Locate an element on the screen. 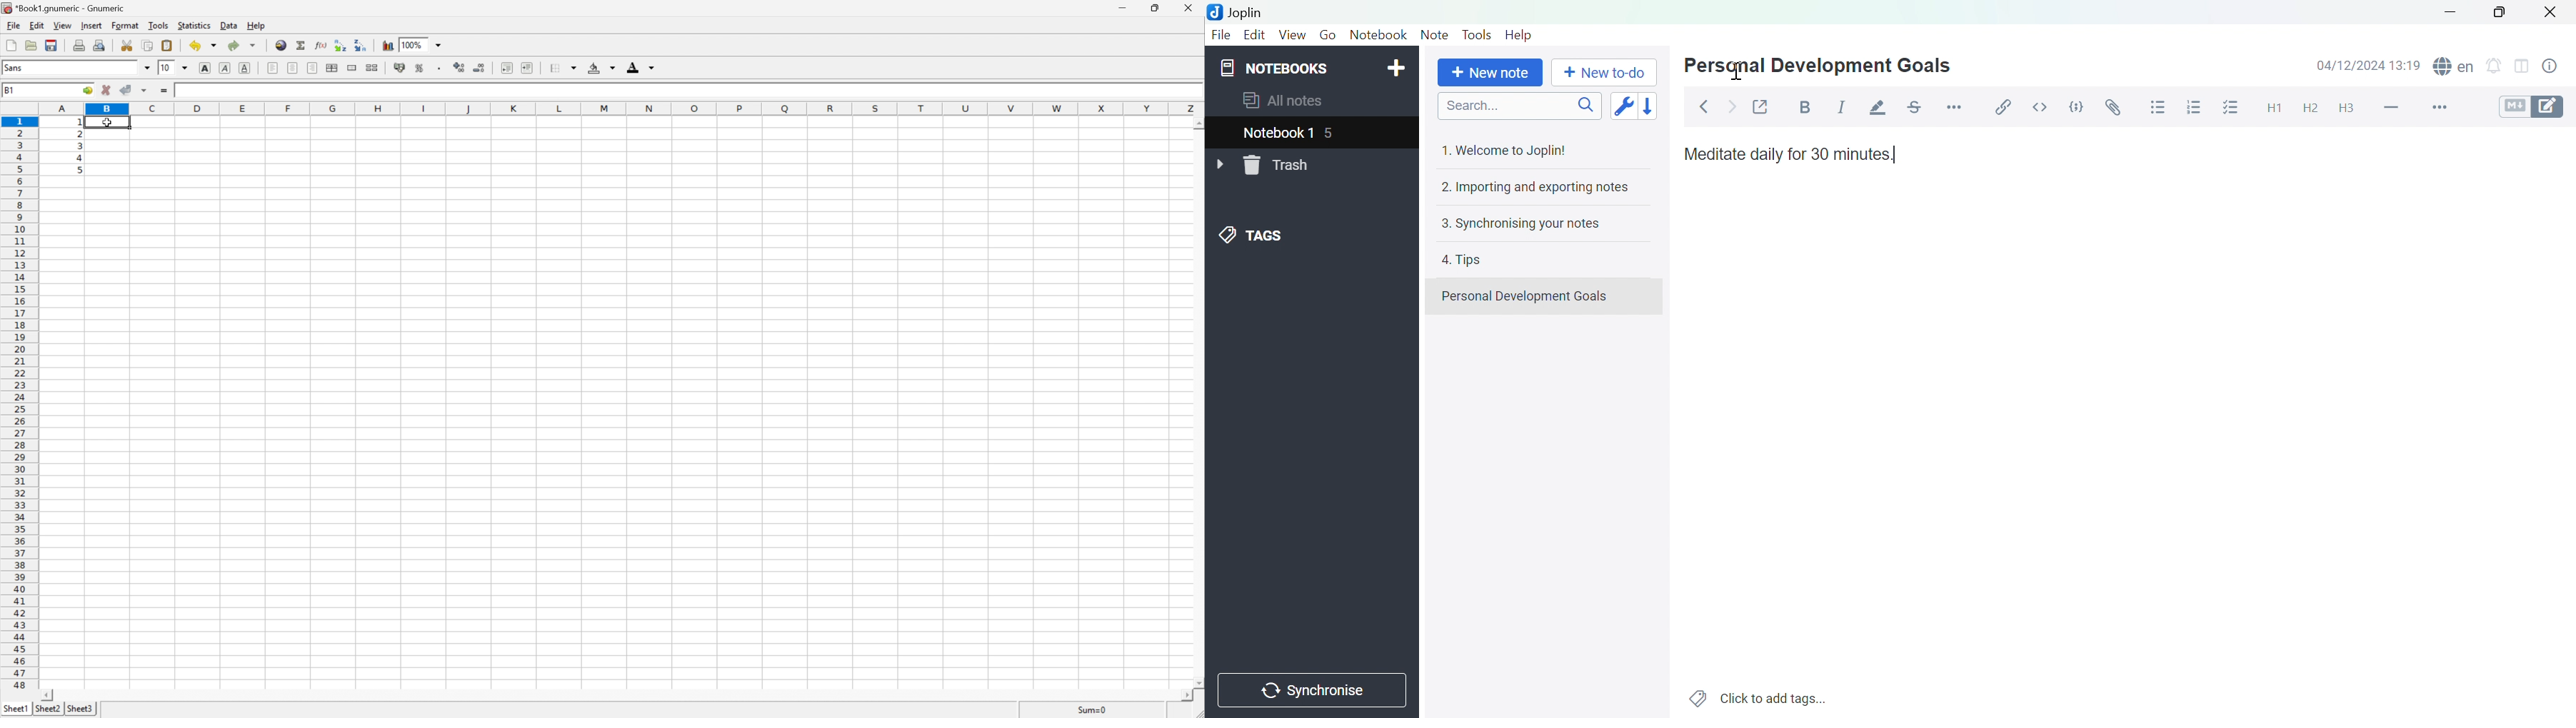  Back is located at coordinates (1704, 106).